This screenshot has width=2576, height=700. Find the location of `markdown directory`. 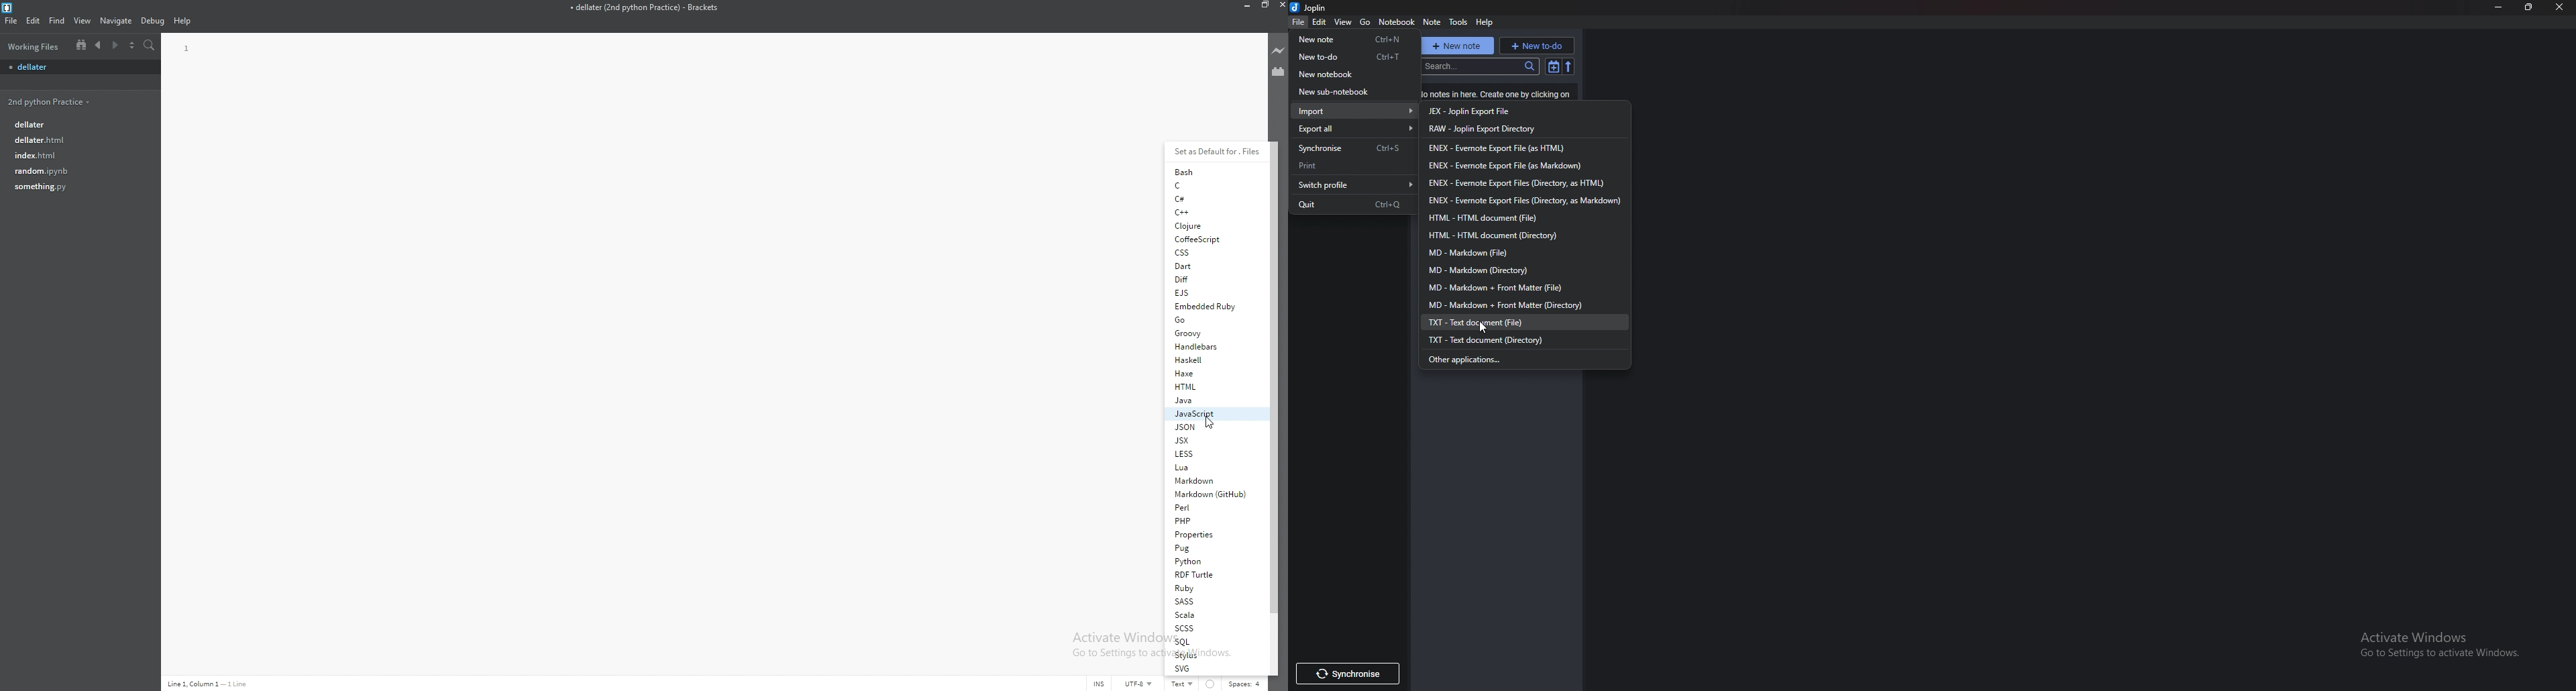

markdown directory is located at coordinates (1489, 270).